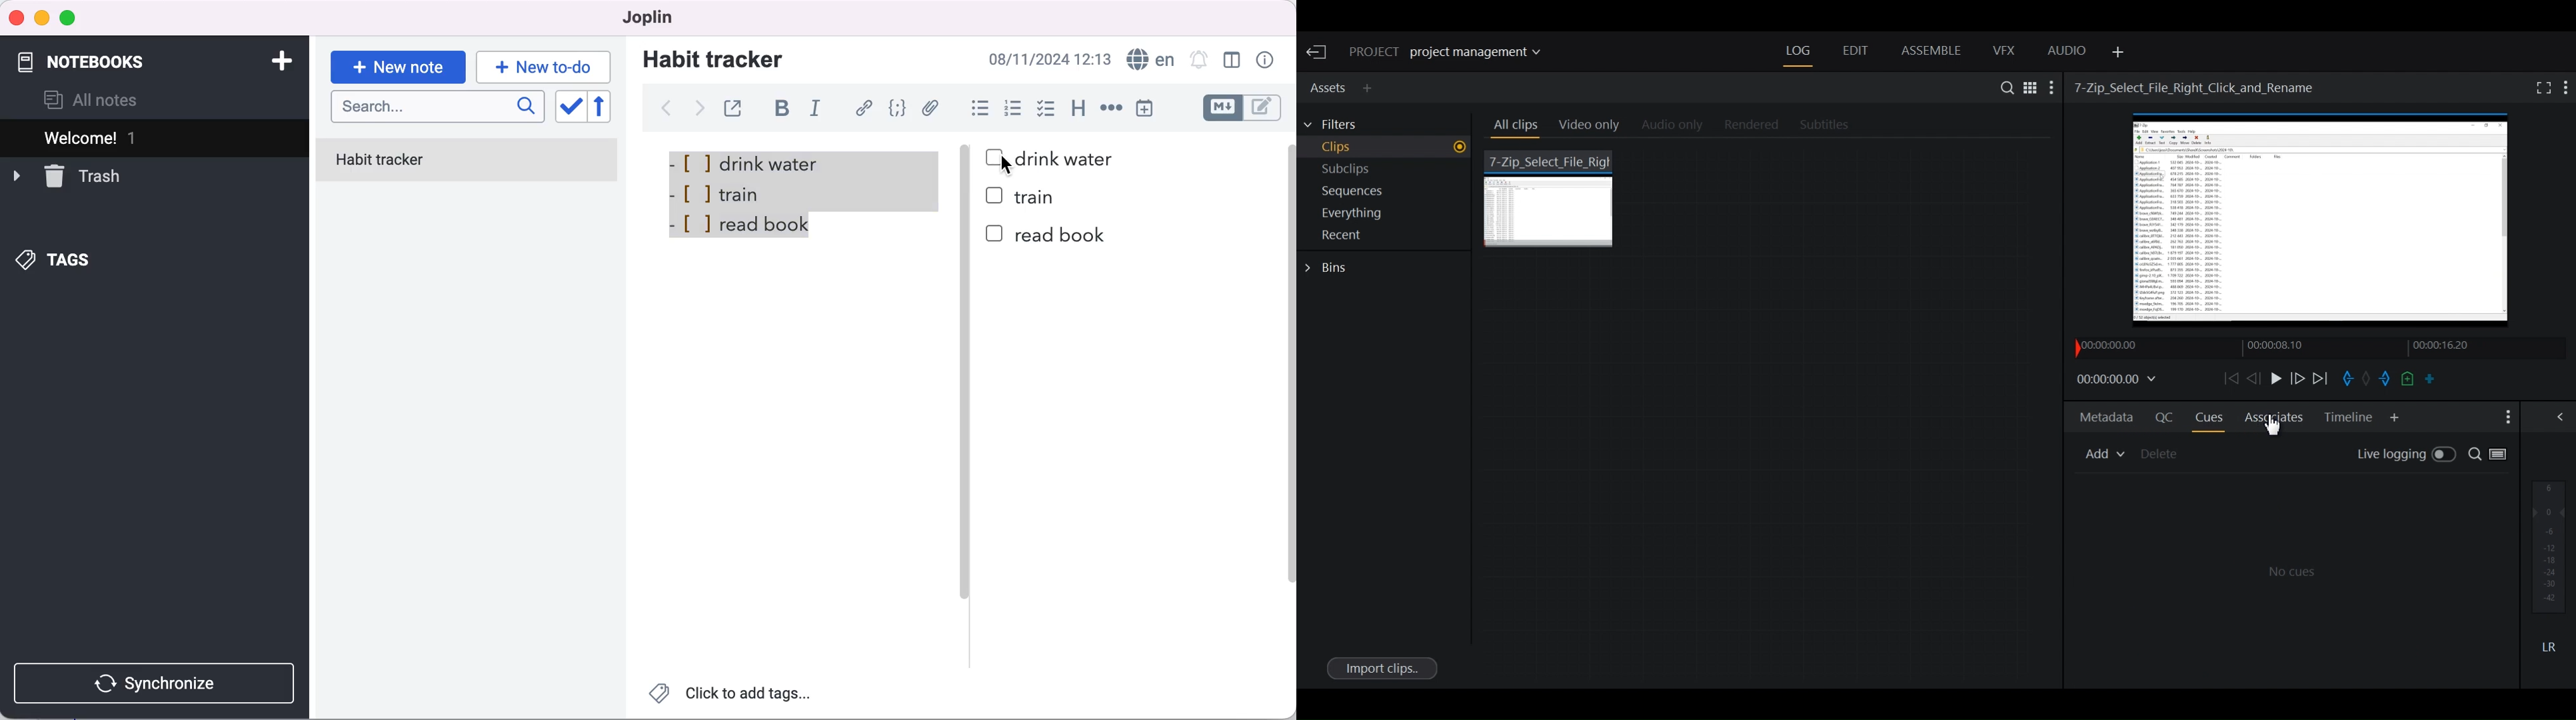  I want to click on Fullscreen, so click(2541, 87).